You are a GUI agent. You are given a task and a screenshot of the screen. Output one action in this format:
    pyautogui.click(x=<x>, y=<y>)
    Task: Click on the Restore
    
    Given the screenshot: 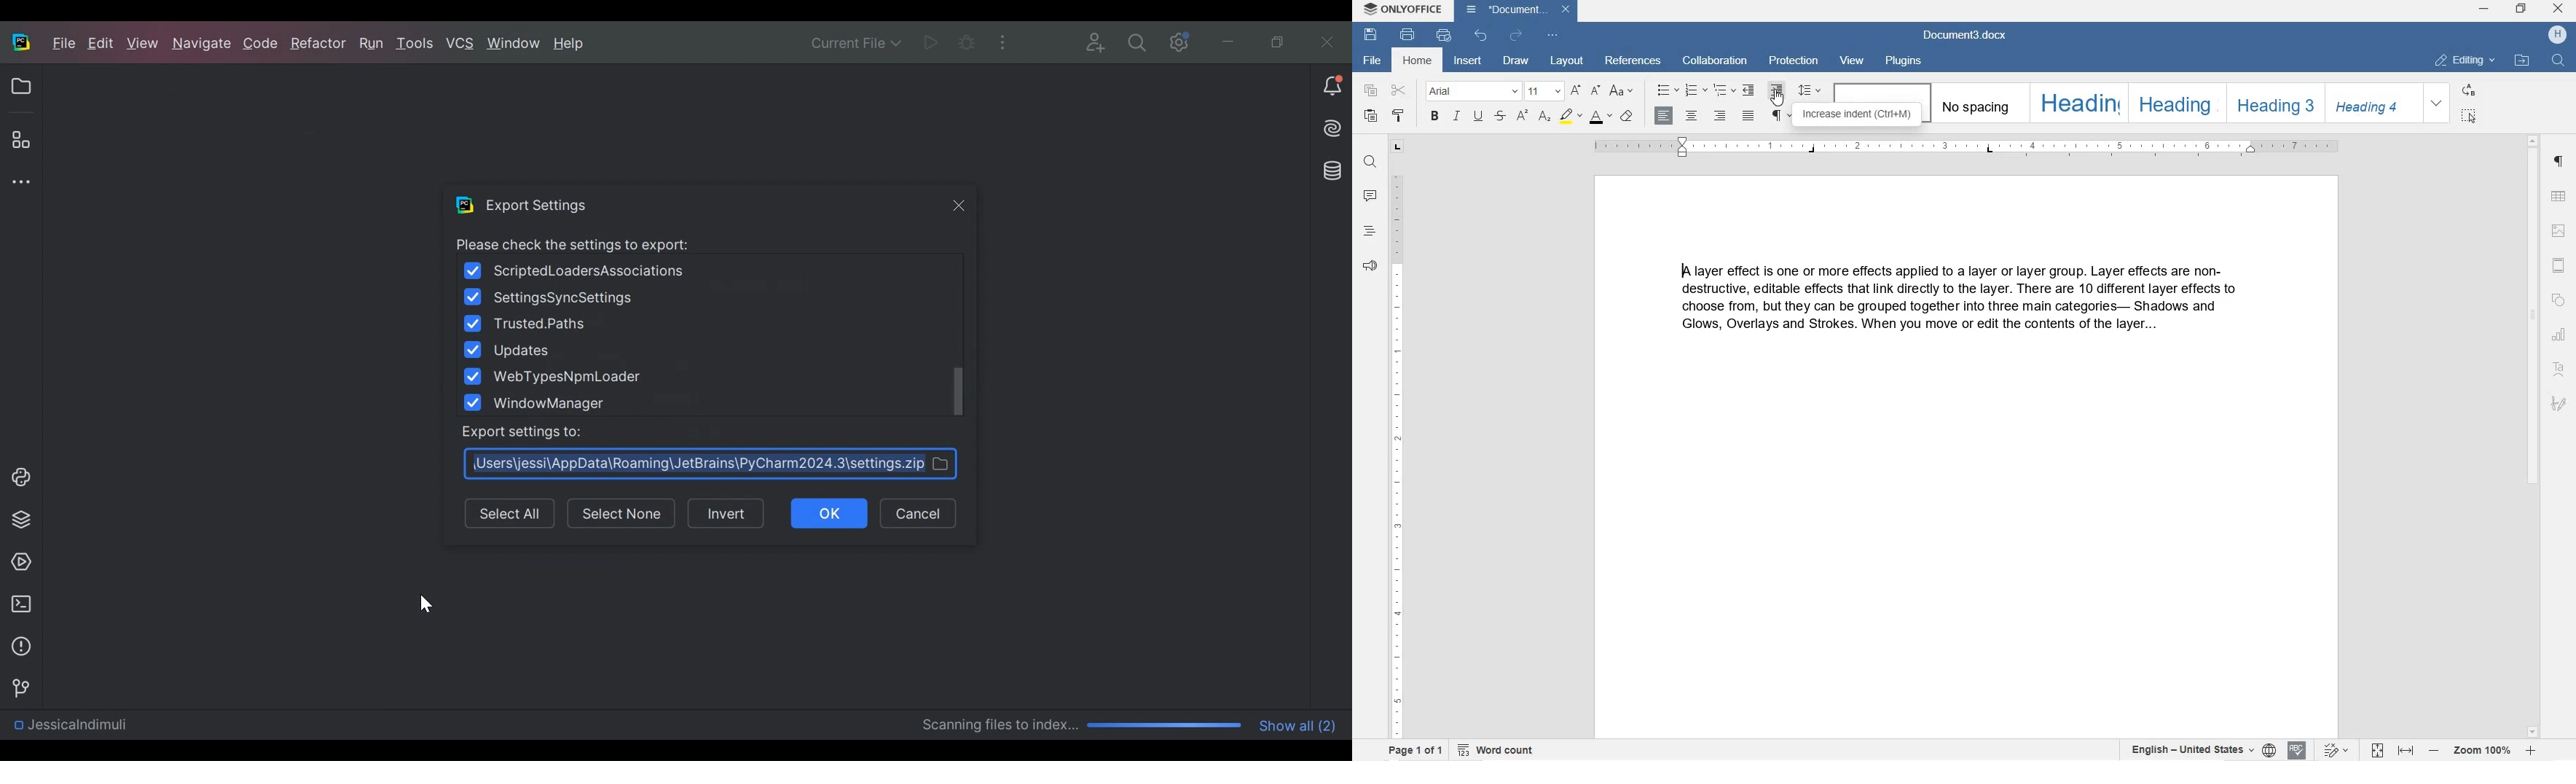 What is the action you would take?
    pyautogui.click(x=1279, y=39)
    